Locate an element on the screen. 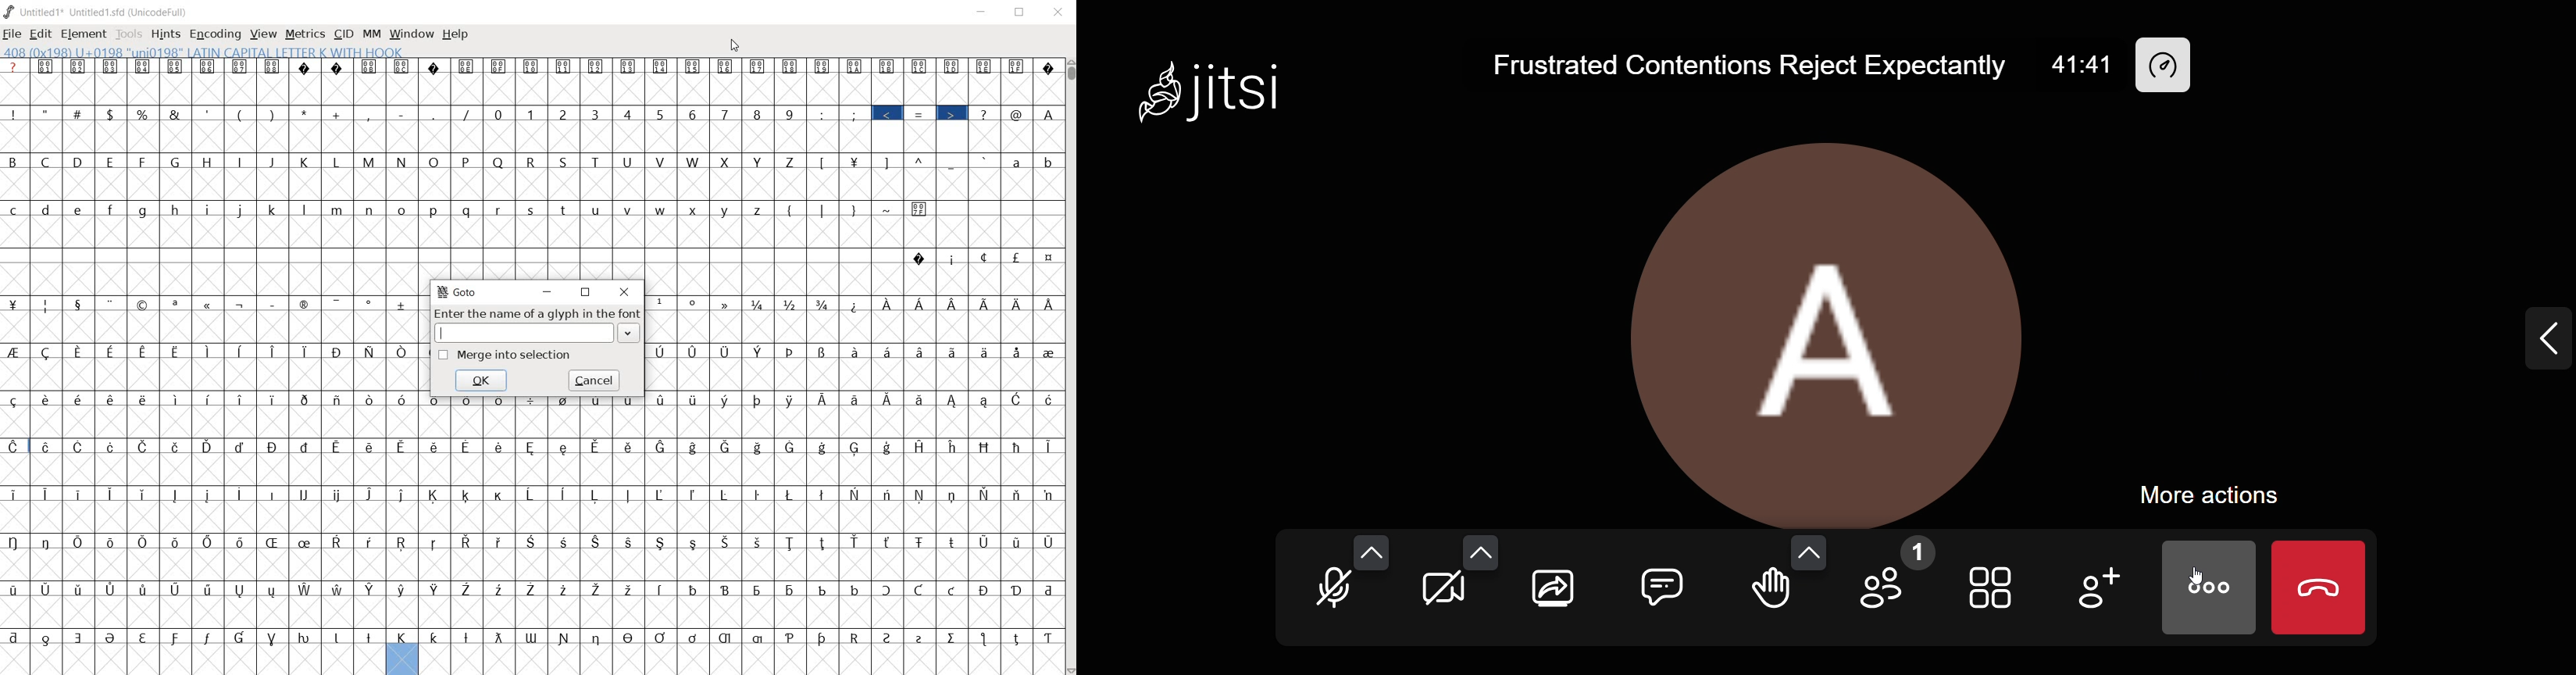 This screenshot has width=2576, height=700. minimize is located at coordinates (982, 13).